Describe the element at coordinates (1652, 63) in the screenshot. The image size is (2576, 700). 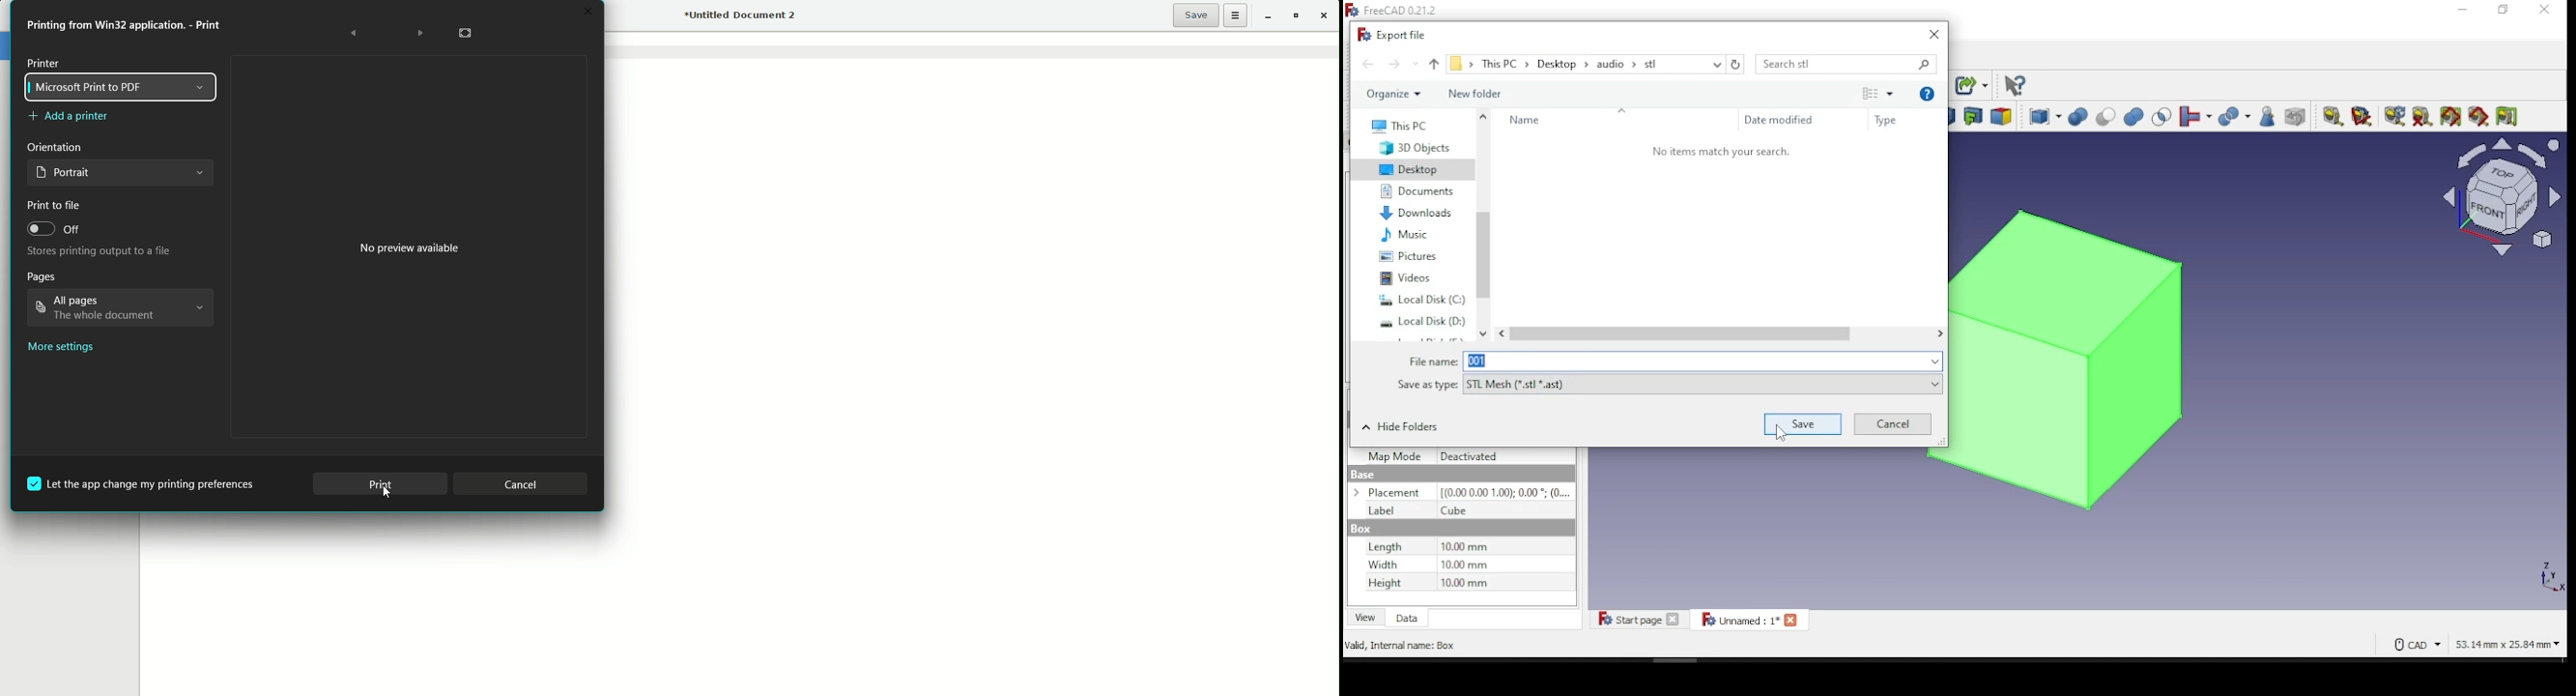
I see `stl` at that location.